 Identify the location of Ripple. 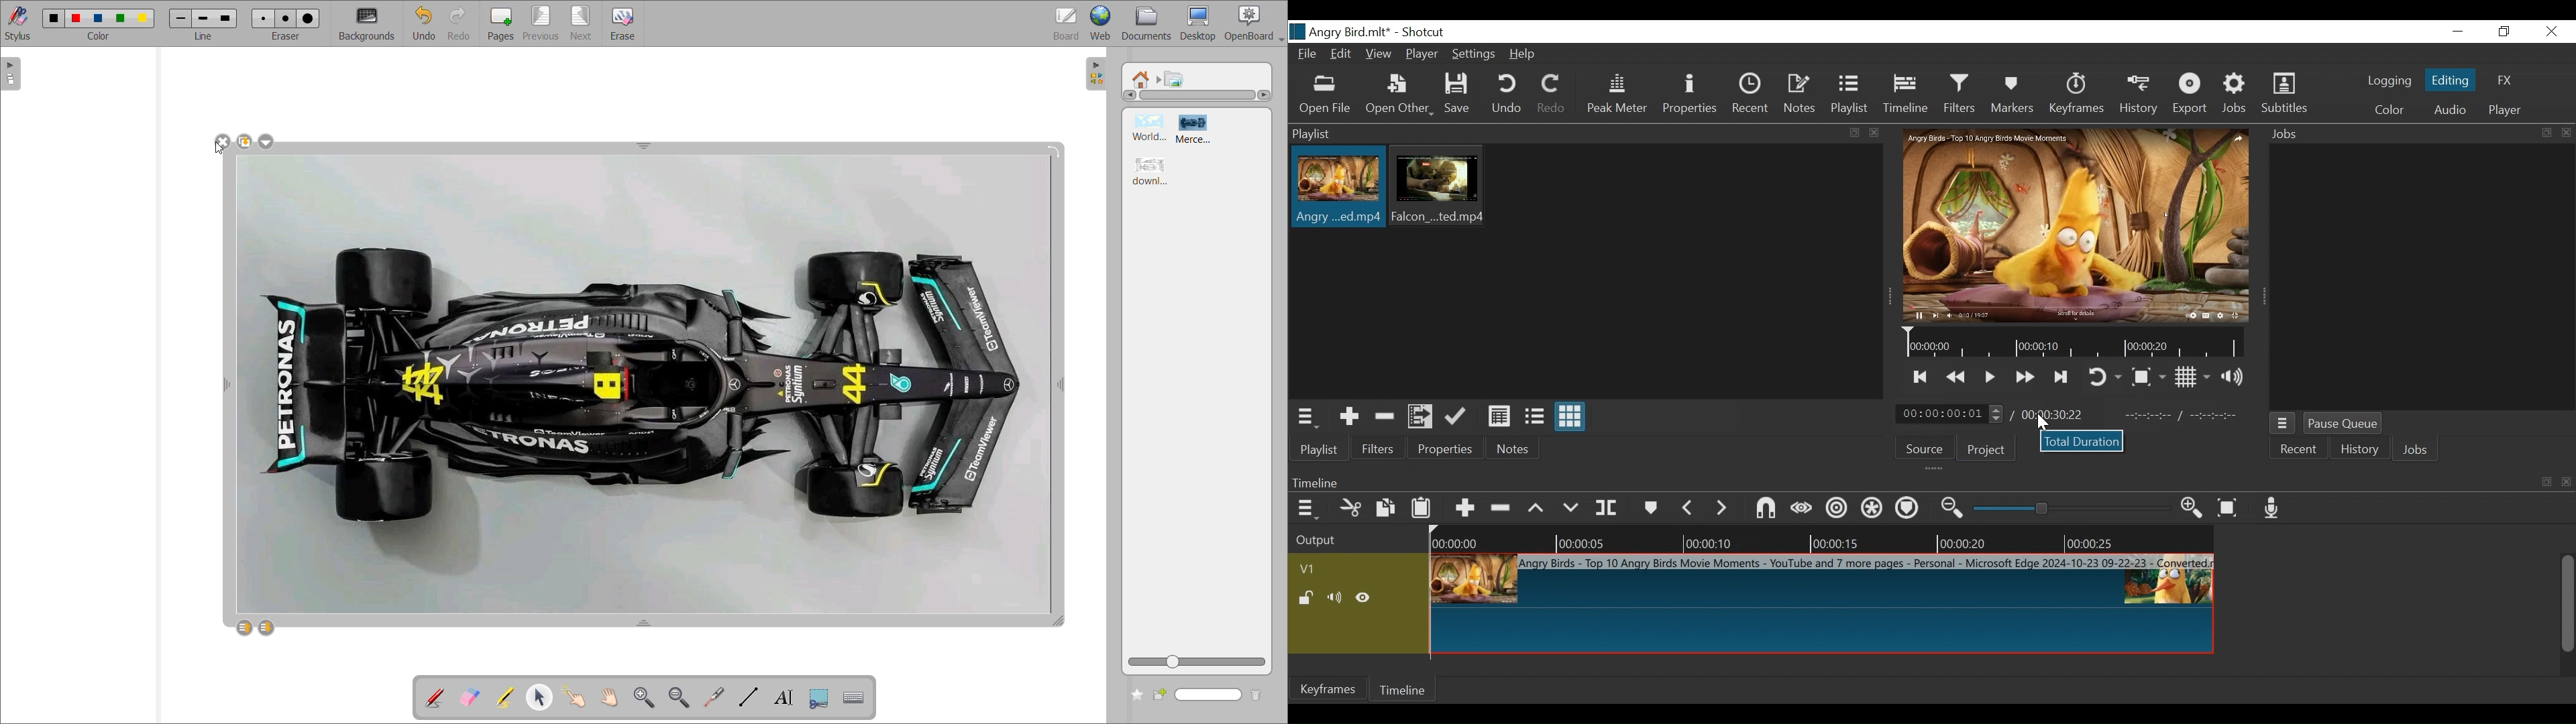
(1837, 509).